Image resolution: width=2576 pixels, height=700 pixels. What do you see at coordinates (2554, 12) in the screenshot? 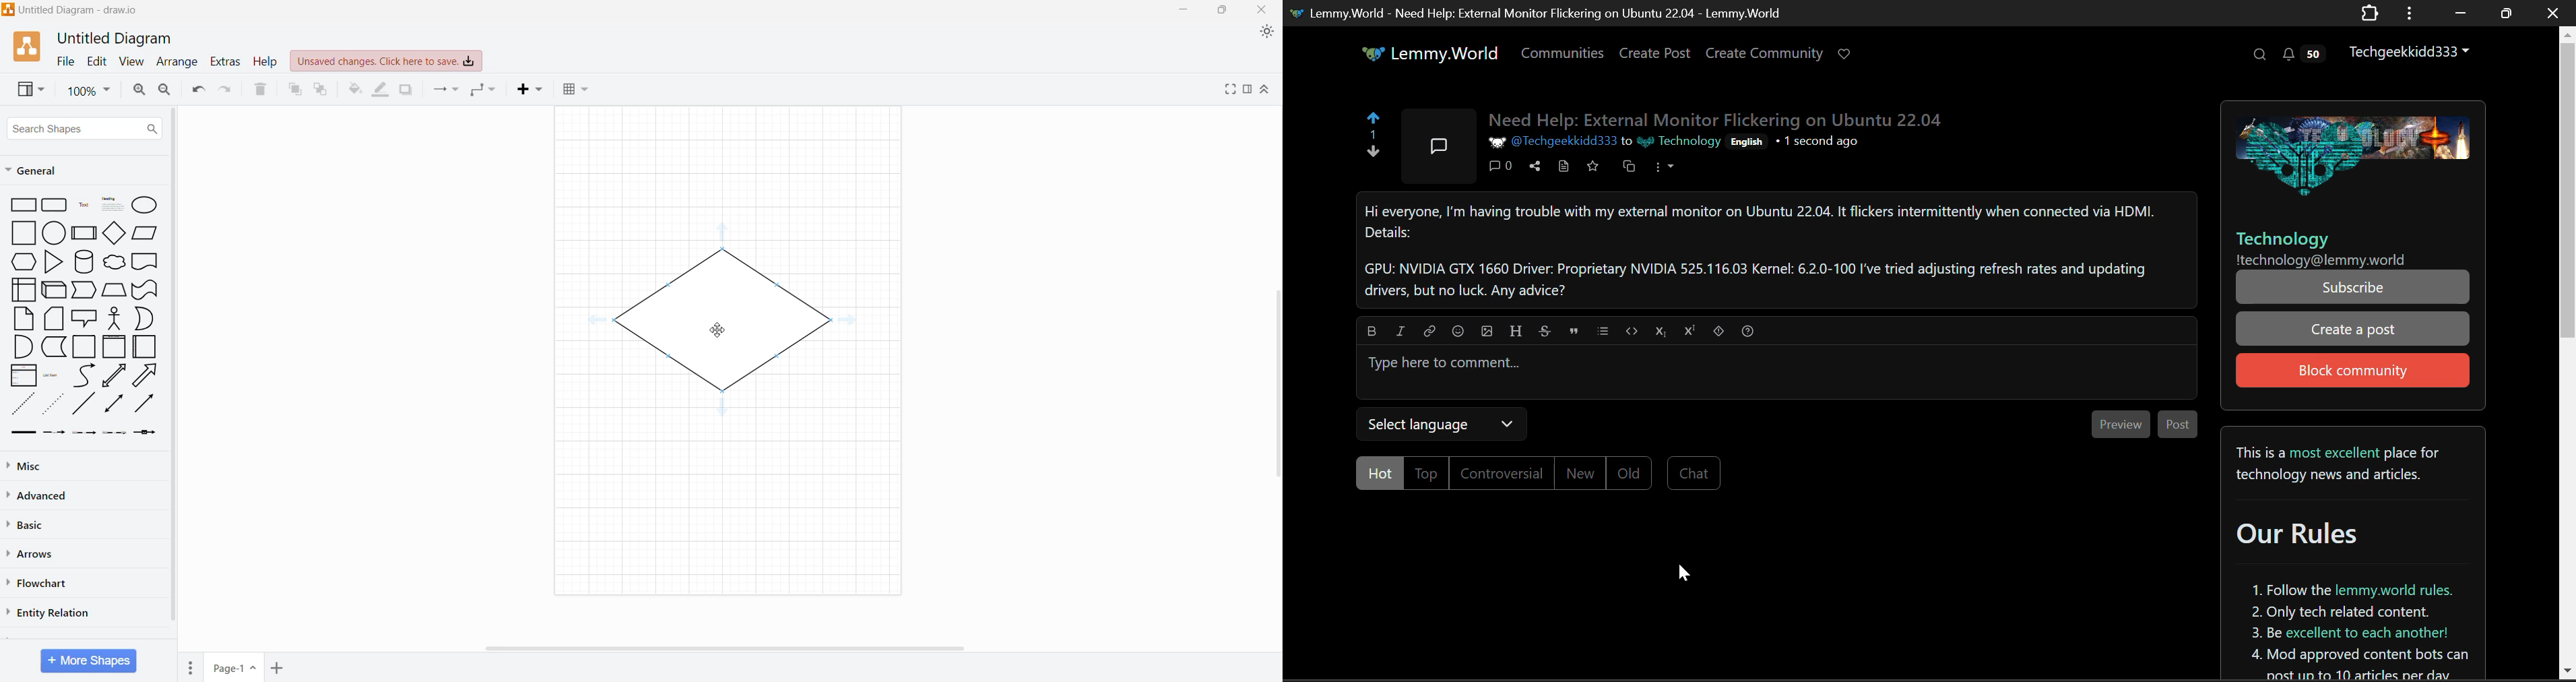
I see `Close Window` at bounding box center [2554, 12].